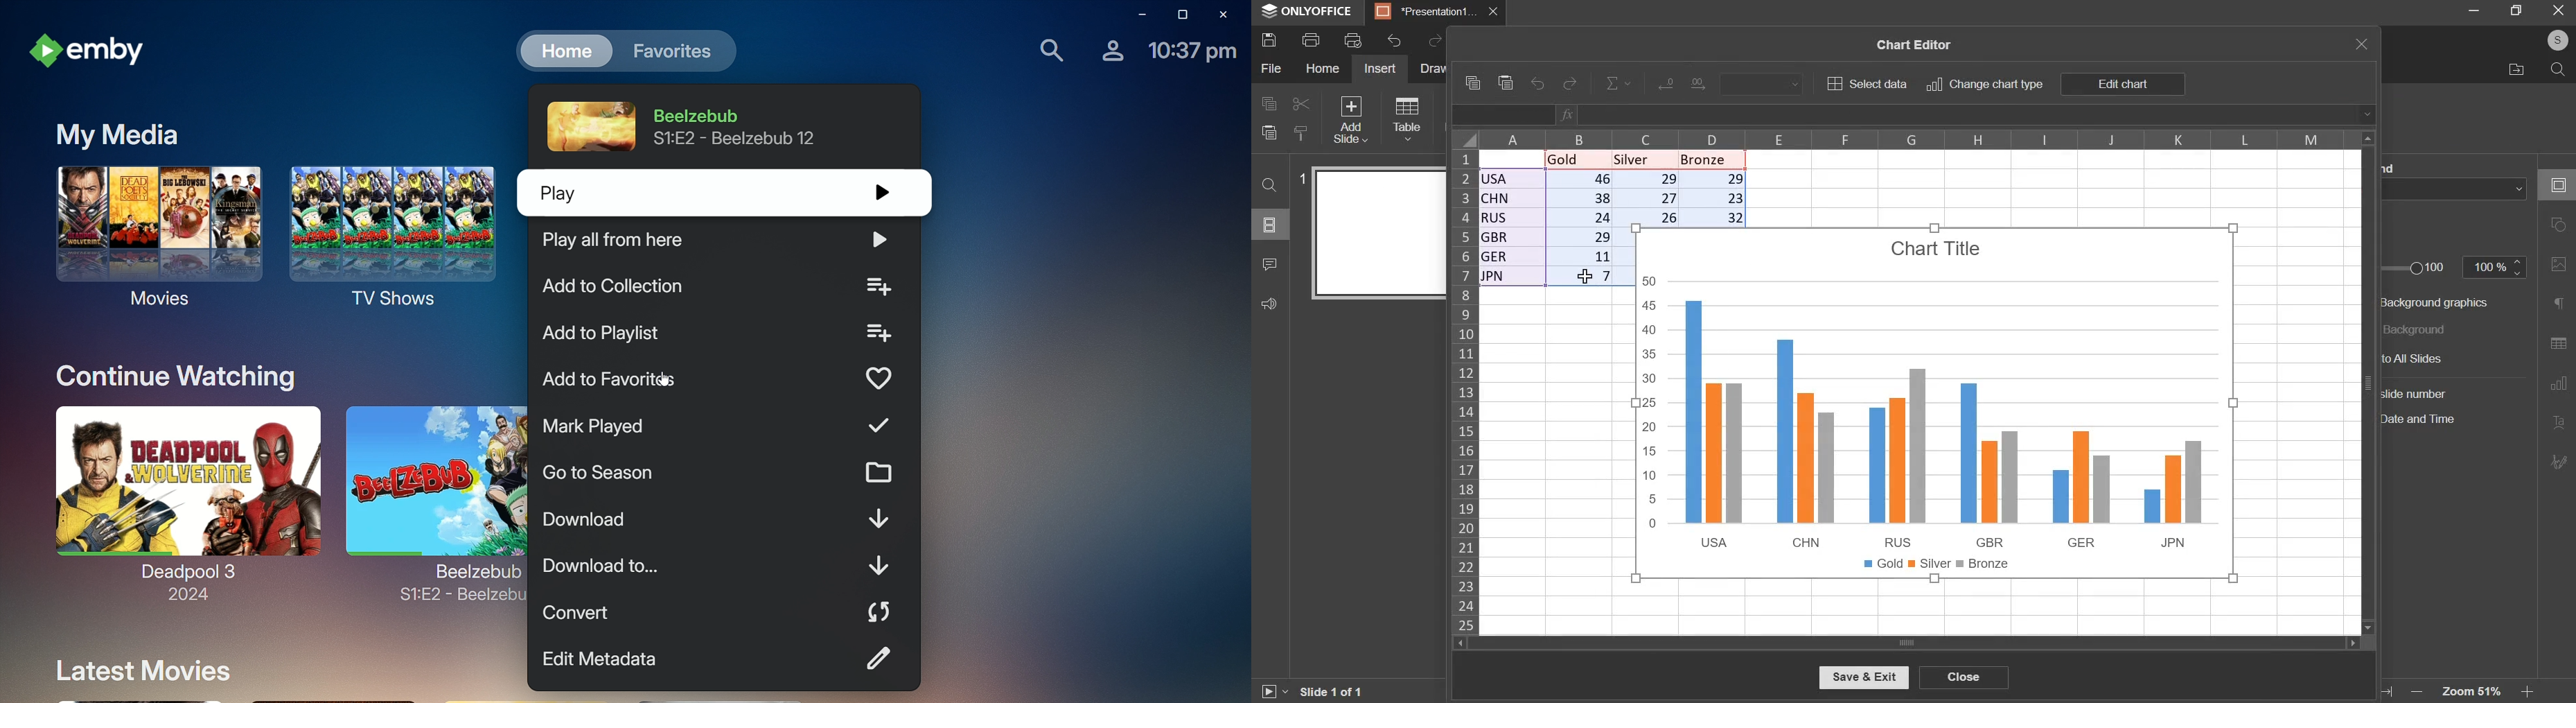 The image size is (2576, 728). Describe the element at coordinates (689, 127) in the screenshot. I see `Beelzebub` at that location.